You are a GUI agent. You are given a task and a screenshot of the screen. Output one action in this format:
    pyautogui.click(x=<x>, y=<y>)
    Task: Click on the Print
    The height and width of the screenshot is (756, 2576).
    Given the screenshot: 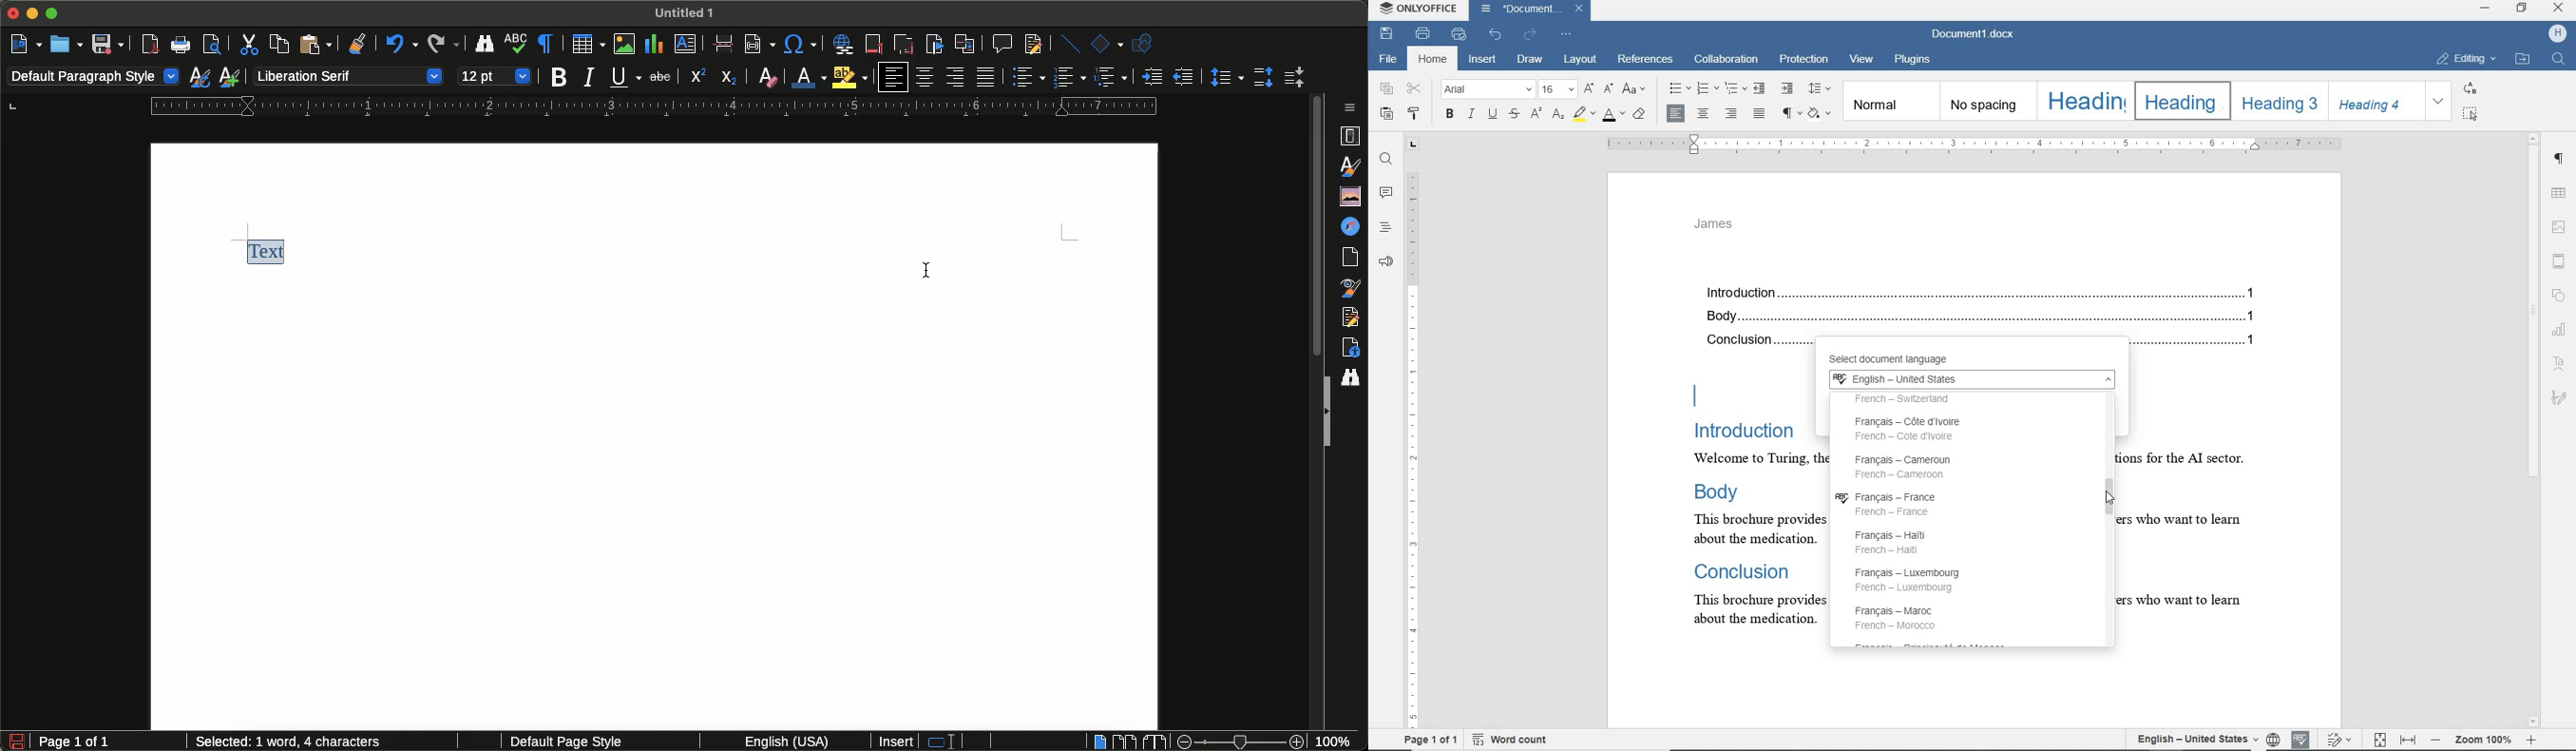 What is the action you would take?
    pyautogui.click(x=182, y=47)
    